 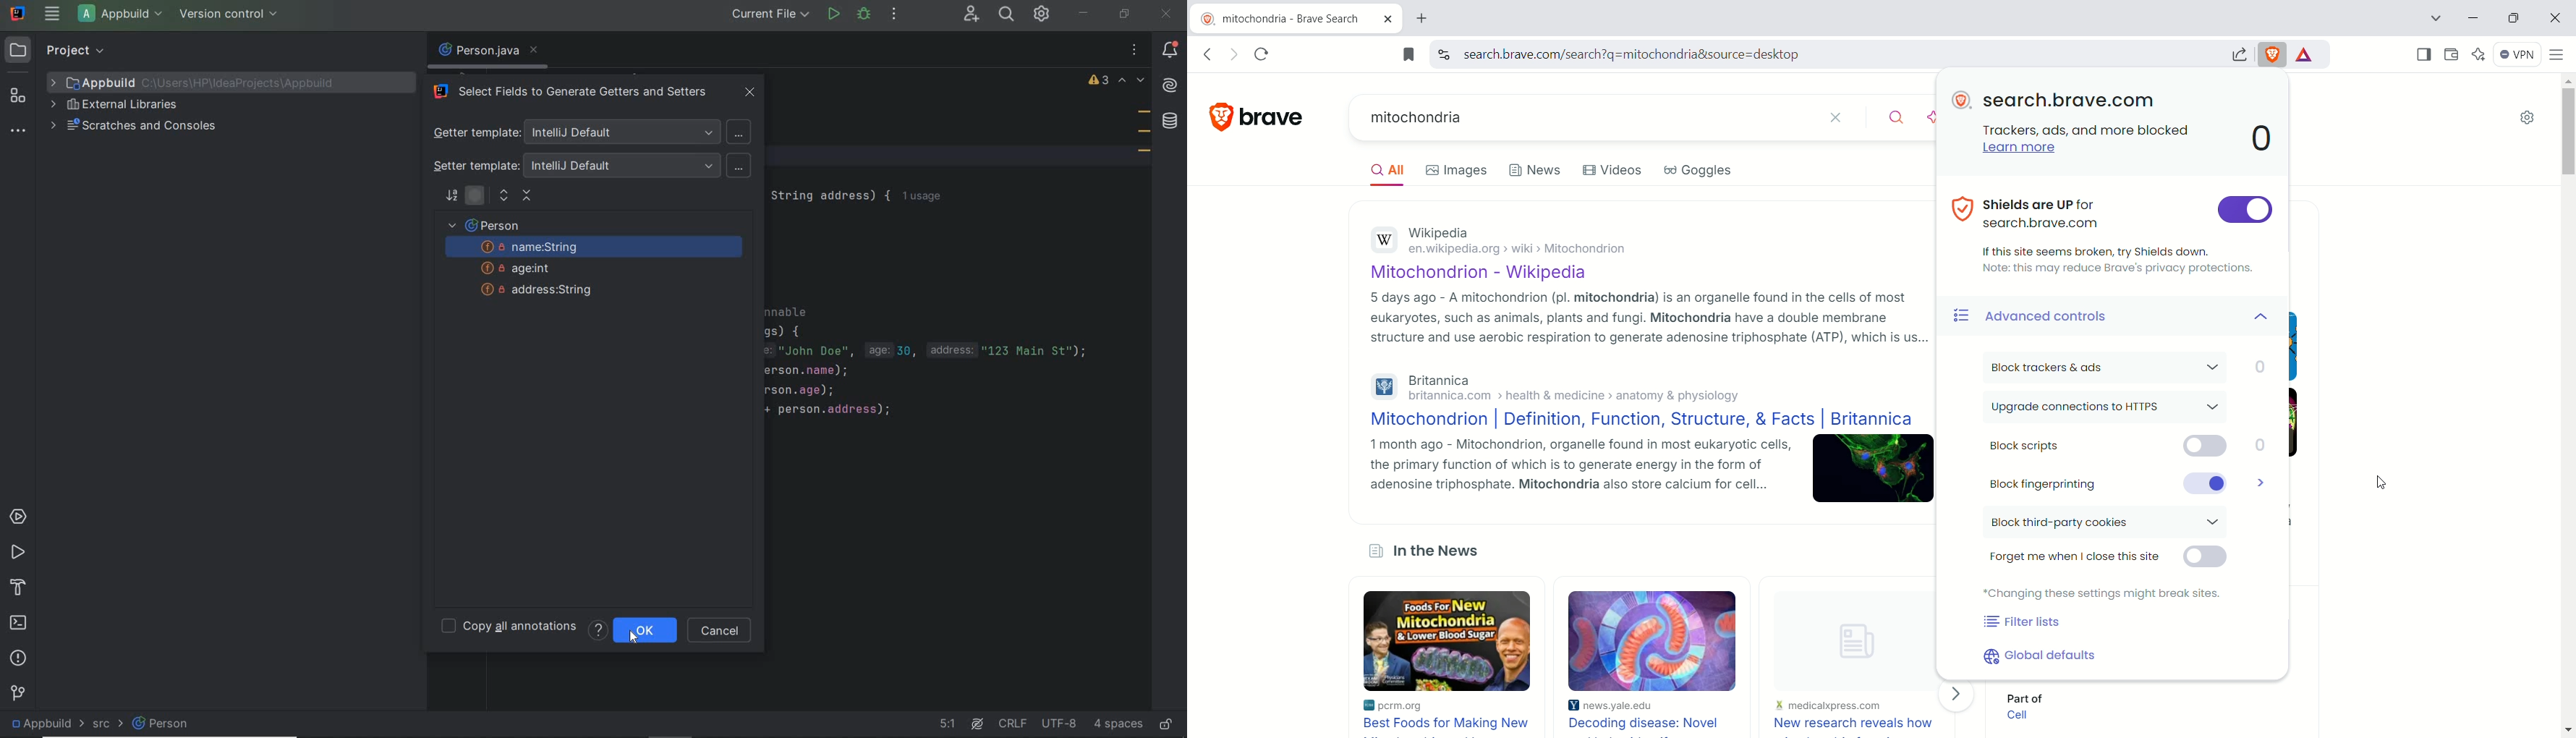 I want to click on Learn more, so click(x=2012, y=148).